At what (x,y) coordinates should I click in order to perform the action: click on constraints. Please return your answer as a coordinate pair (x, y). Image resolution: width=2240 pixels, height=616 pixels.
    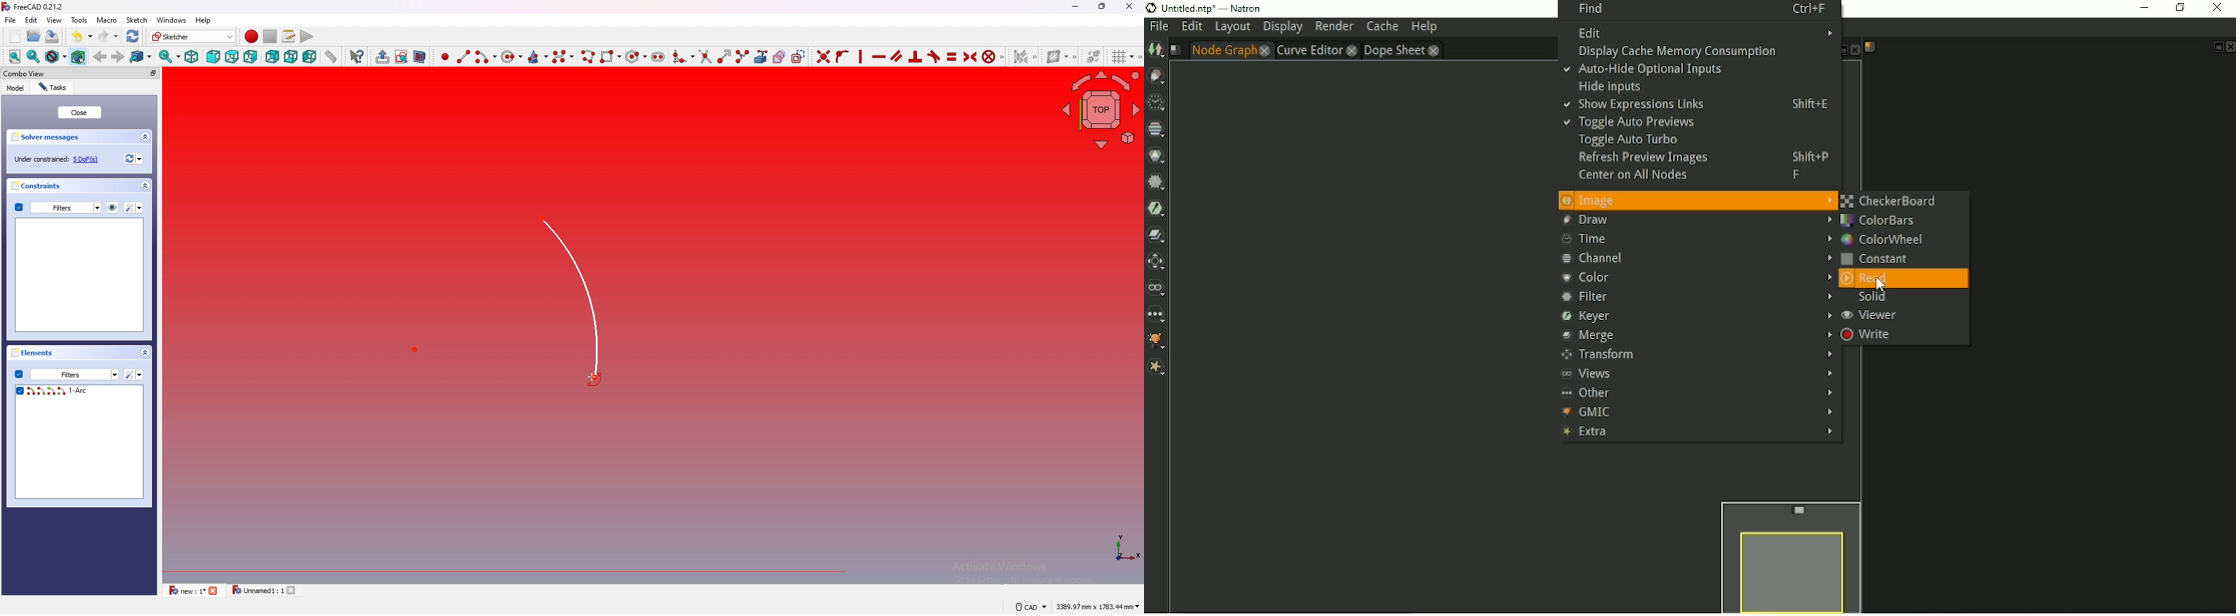
    Looking at the image, I should click on (41, 185).